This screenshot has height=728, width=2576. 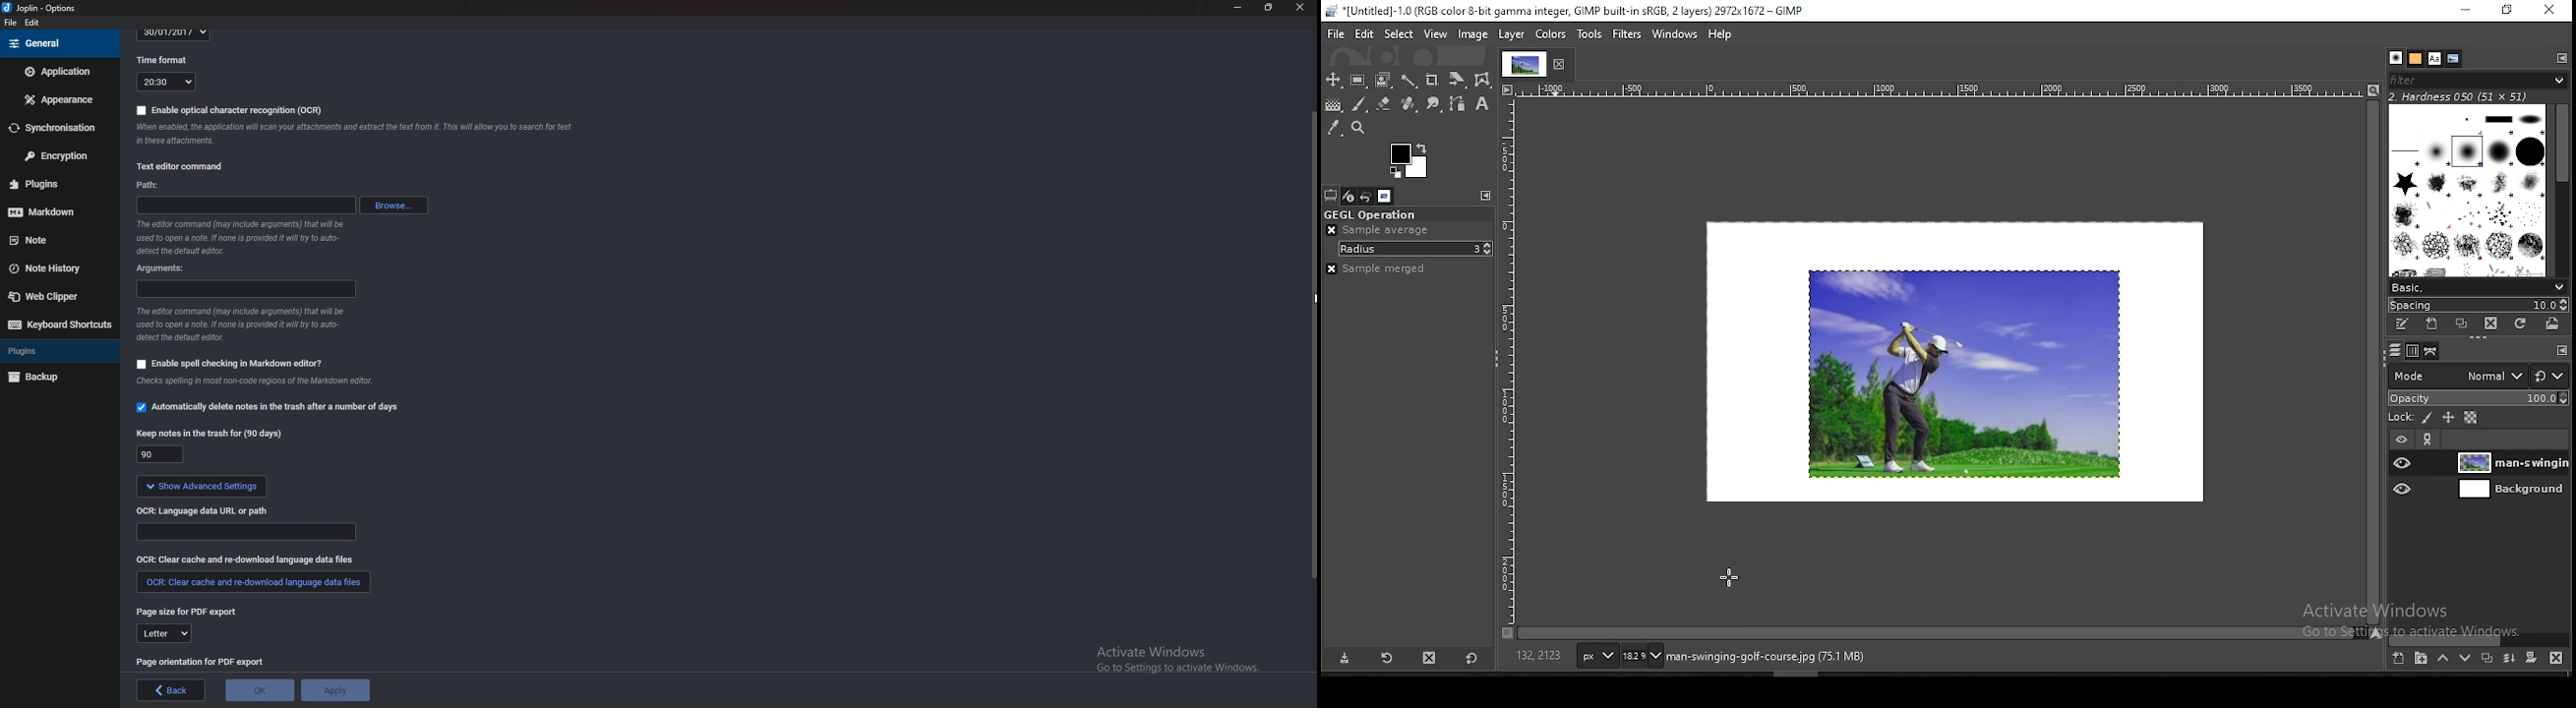 I want to click on windows, so click(x=1675, y=34).